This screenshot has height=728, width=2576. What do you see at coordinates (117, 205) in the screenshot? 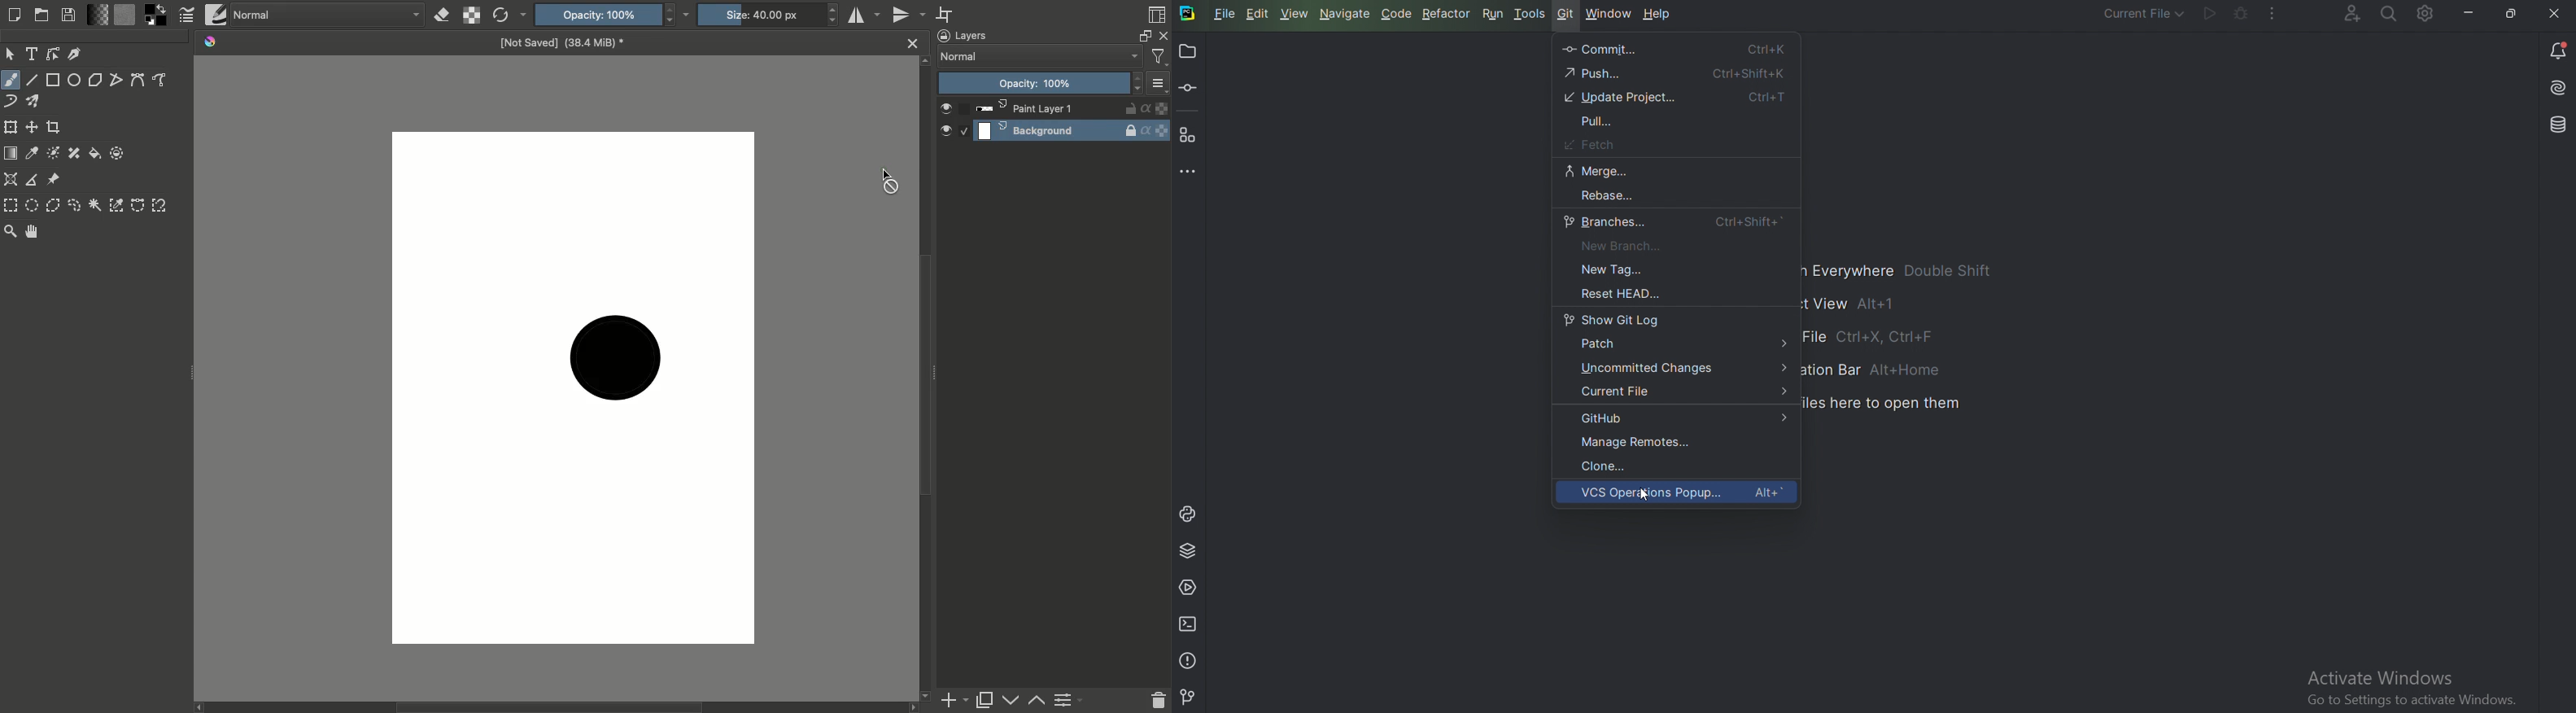
I see `Color selection tool` at bounding box center [117, 205].